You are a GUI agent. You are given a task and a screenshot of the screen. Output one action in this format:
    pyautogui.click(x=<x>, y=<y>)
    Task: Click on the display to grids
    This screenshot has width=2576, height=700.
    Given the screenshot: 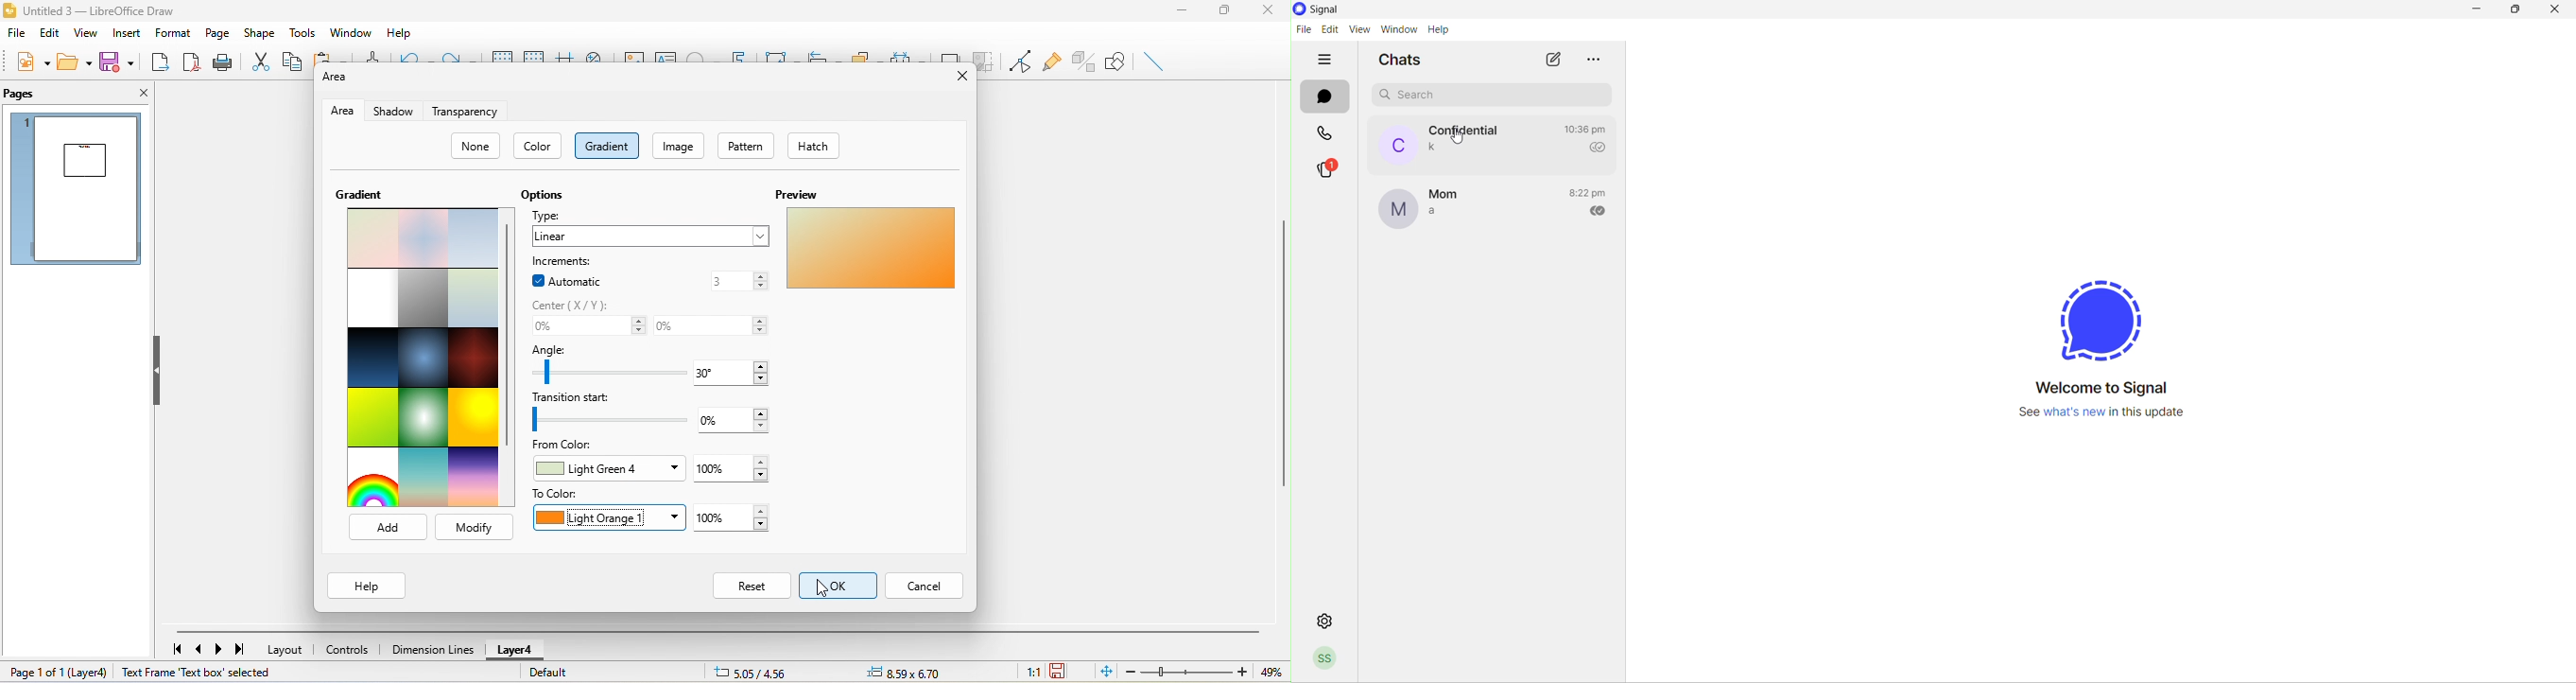 What is the action you would take?
    pyautogui.click(x=503, y=54)
    